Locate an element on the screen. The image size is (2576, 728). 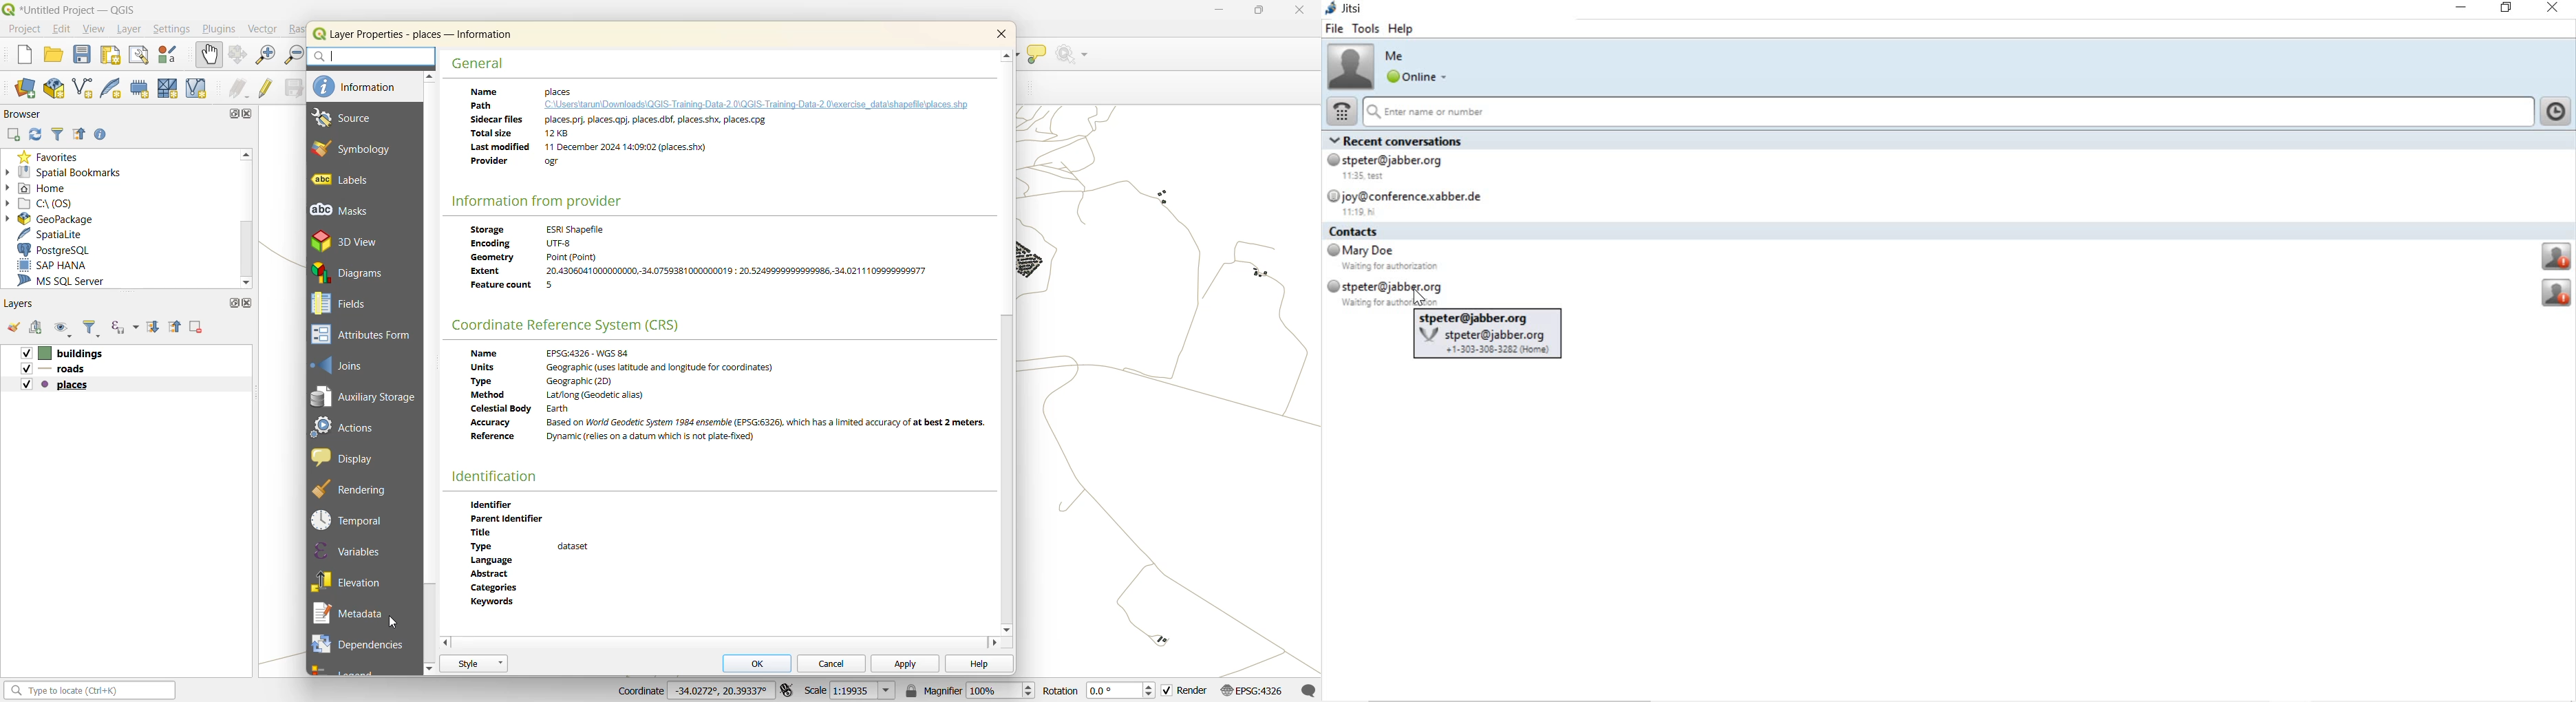
layer is located at coordinates (133, 31).